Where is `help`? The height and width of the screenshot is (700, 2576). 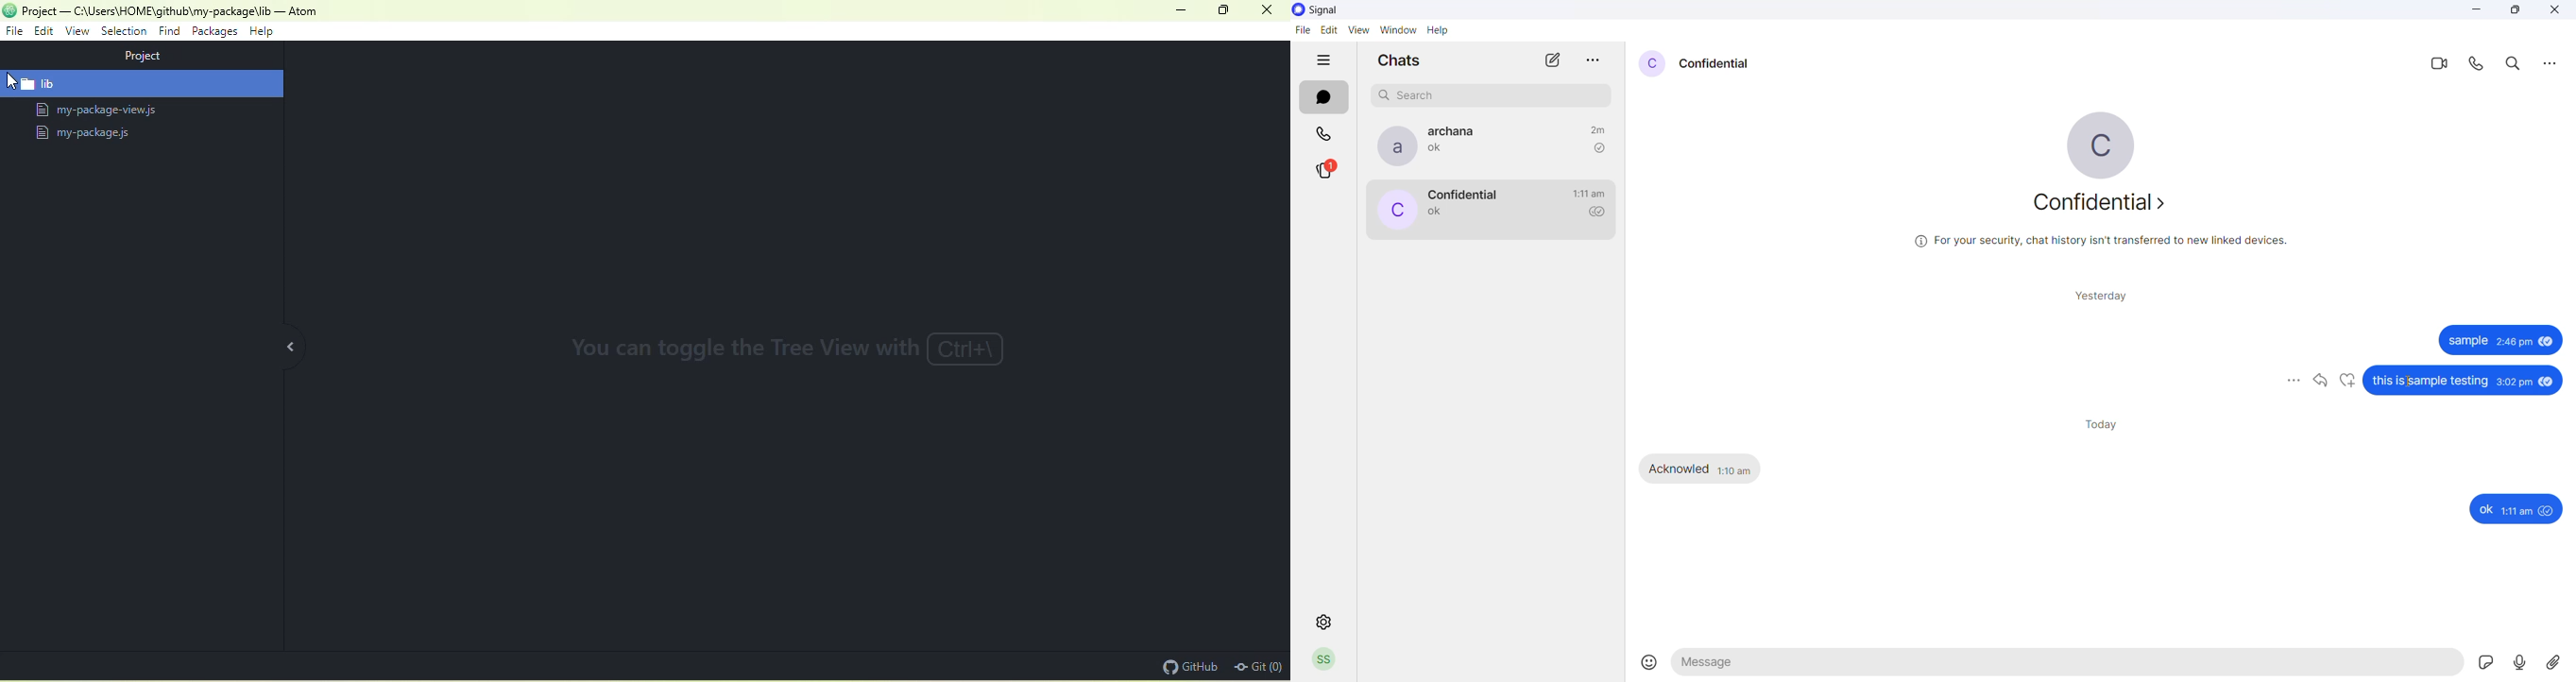 help is located at coordinates (1441, 31).